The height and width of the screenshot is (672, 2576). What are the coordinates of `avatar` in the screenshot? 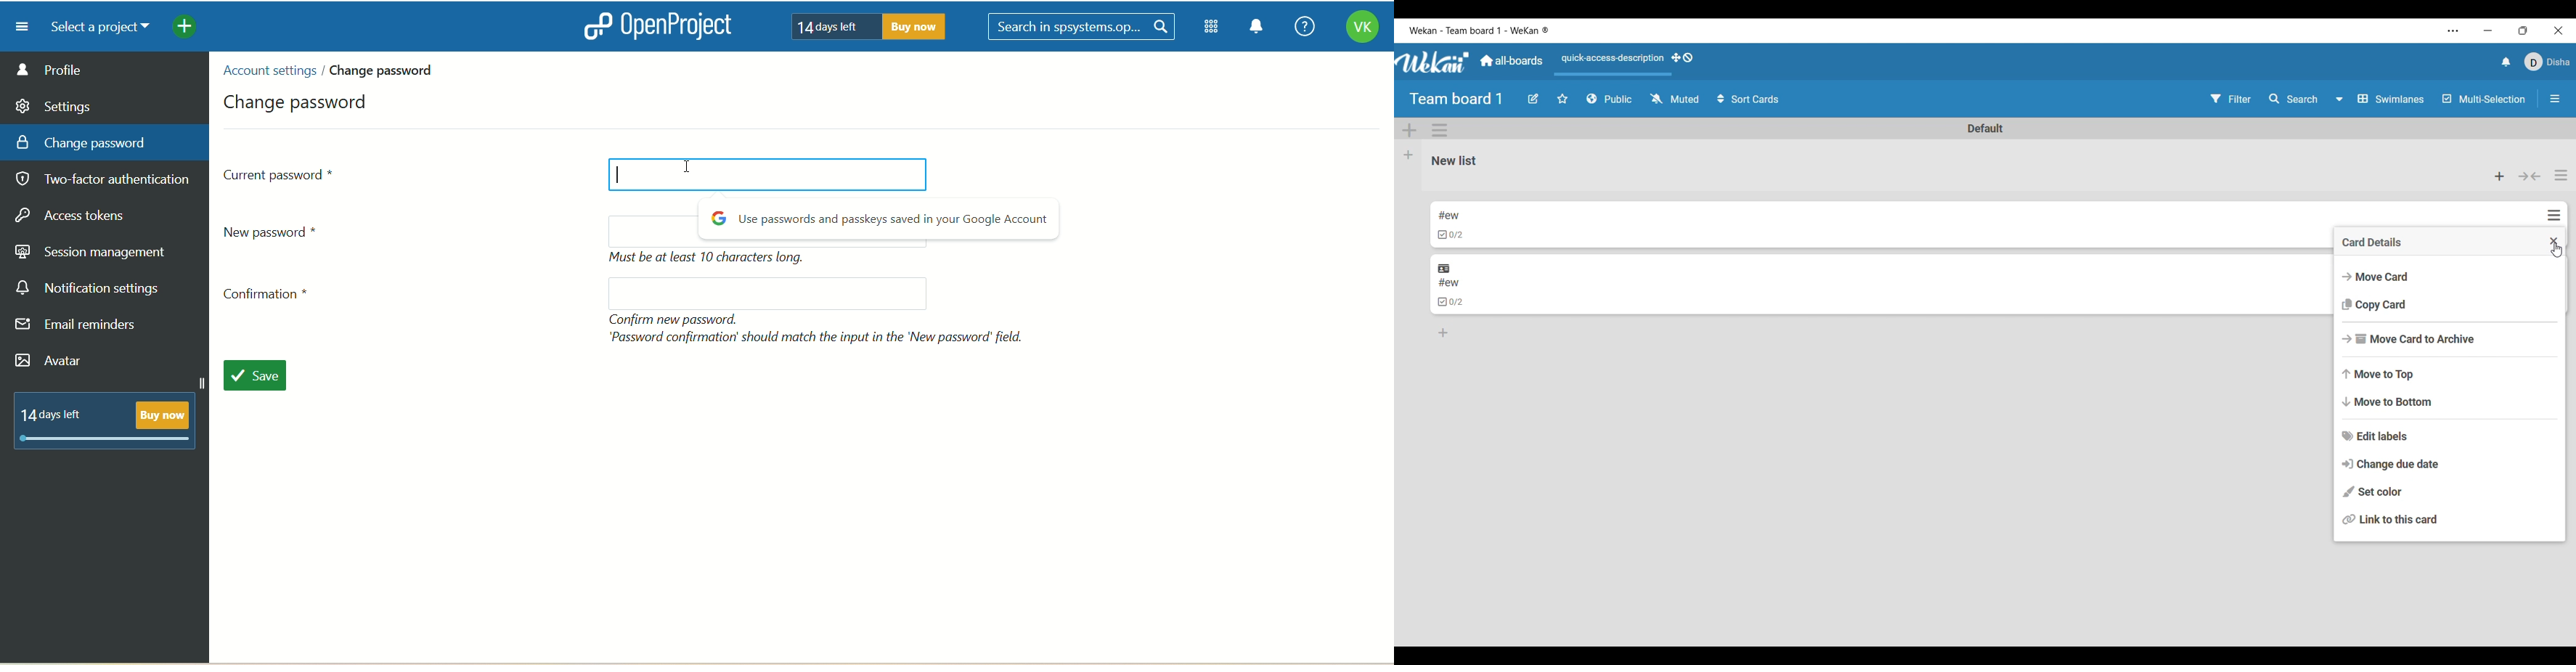 It's located at (52, 362).